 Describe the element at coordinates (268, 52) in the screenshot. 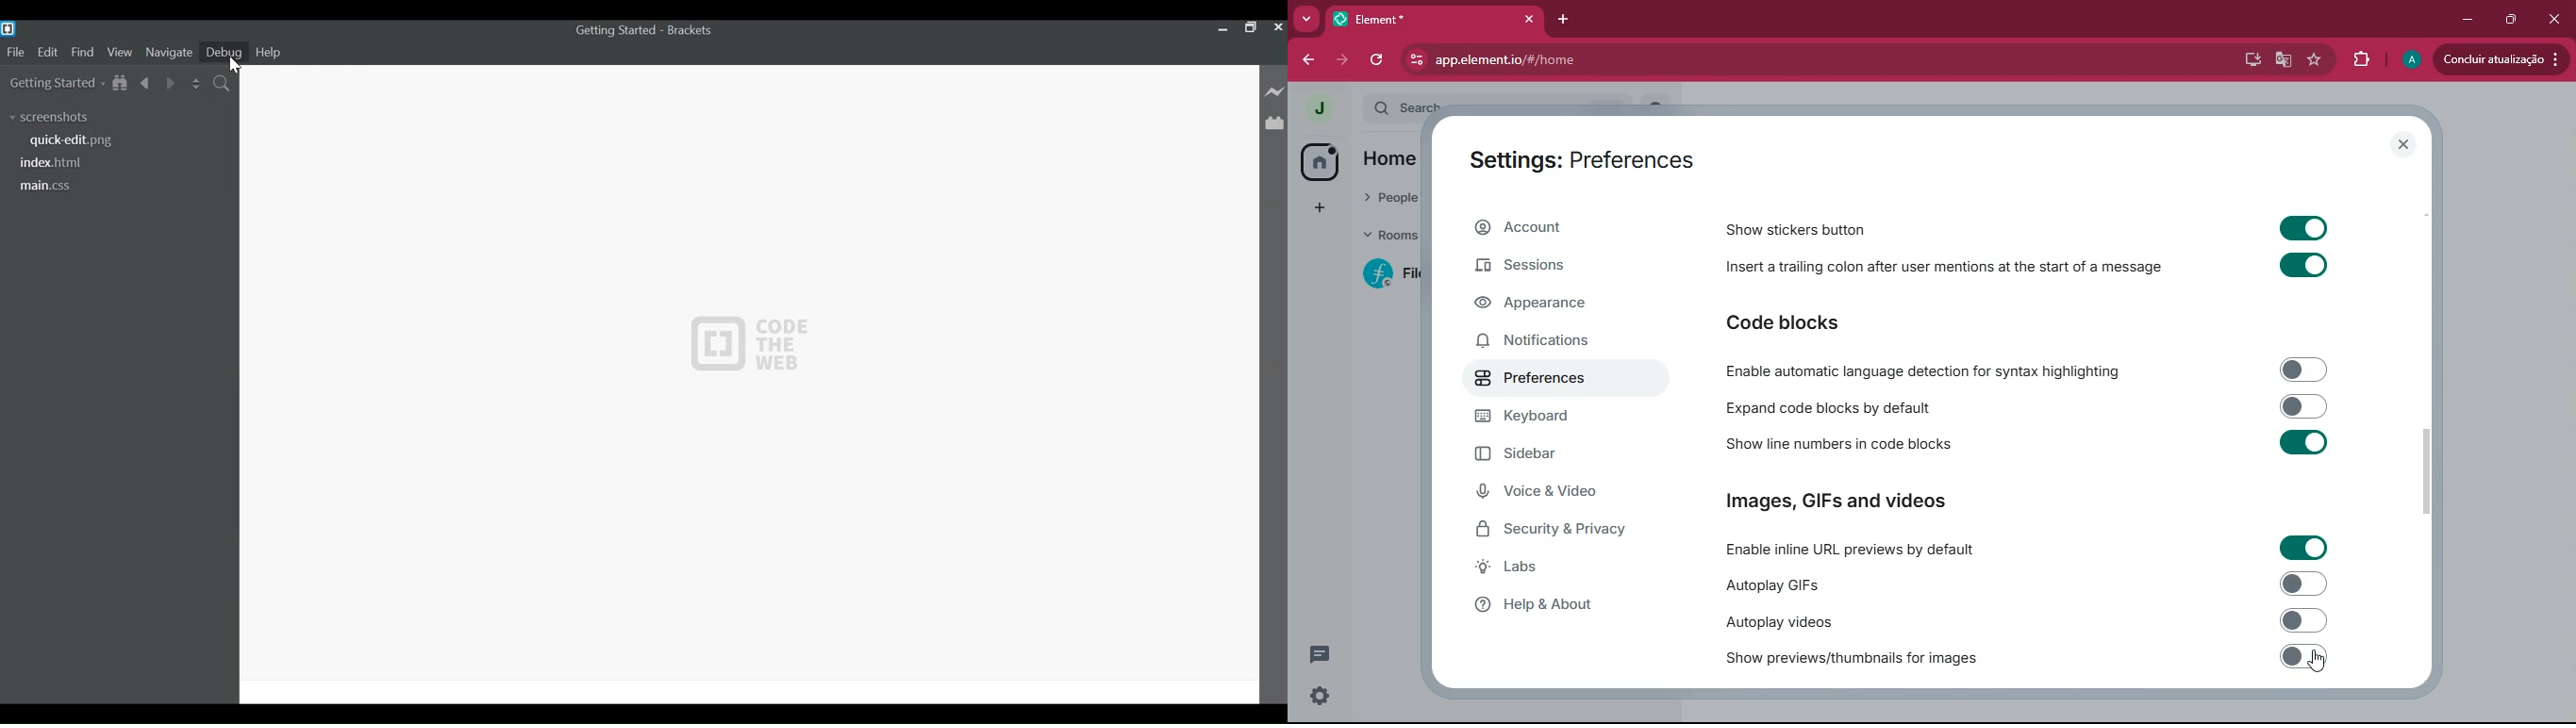

I see `Help` at that location.